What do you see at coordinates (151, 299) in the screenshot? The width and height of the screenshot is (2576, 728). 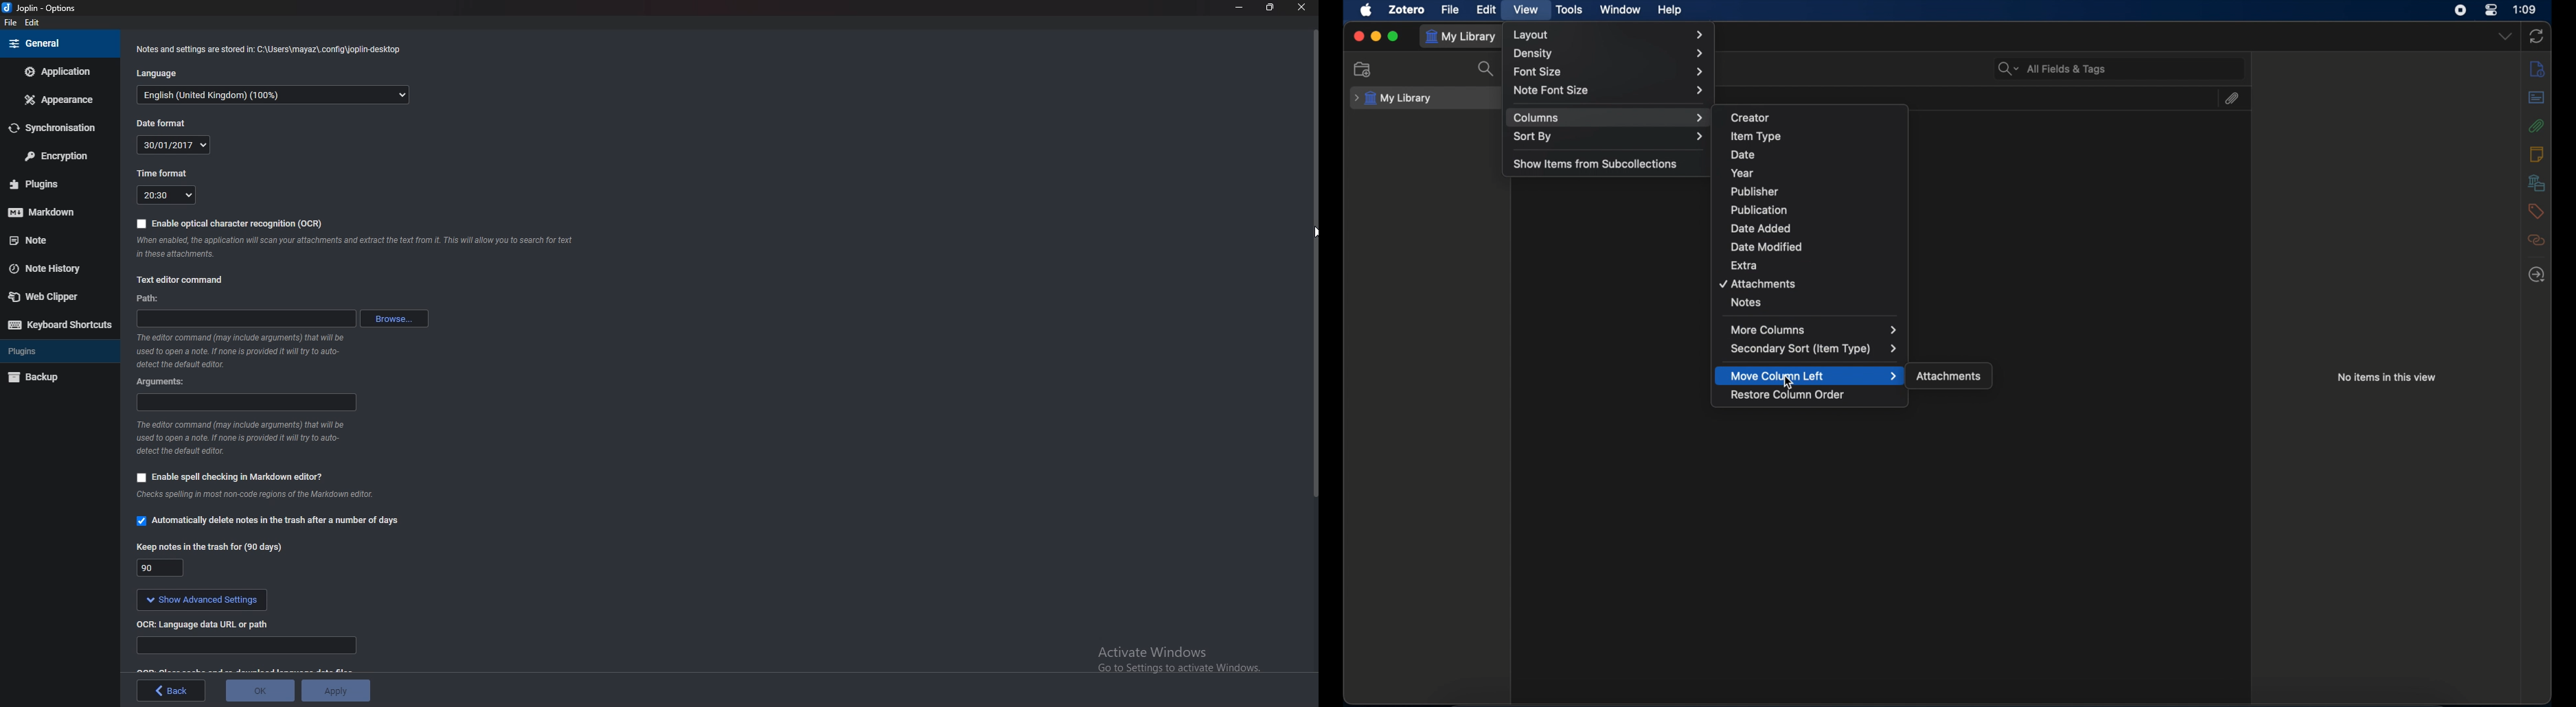 I see `path` at bounding box center [151, 299].